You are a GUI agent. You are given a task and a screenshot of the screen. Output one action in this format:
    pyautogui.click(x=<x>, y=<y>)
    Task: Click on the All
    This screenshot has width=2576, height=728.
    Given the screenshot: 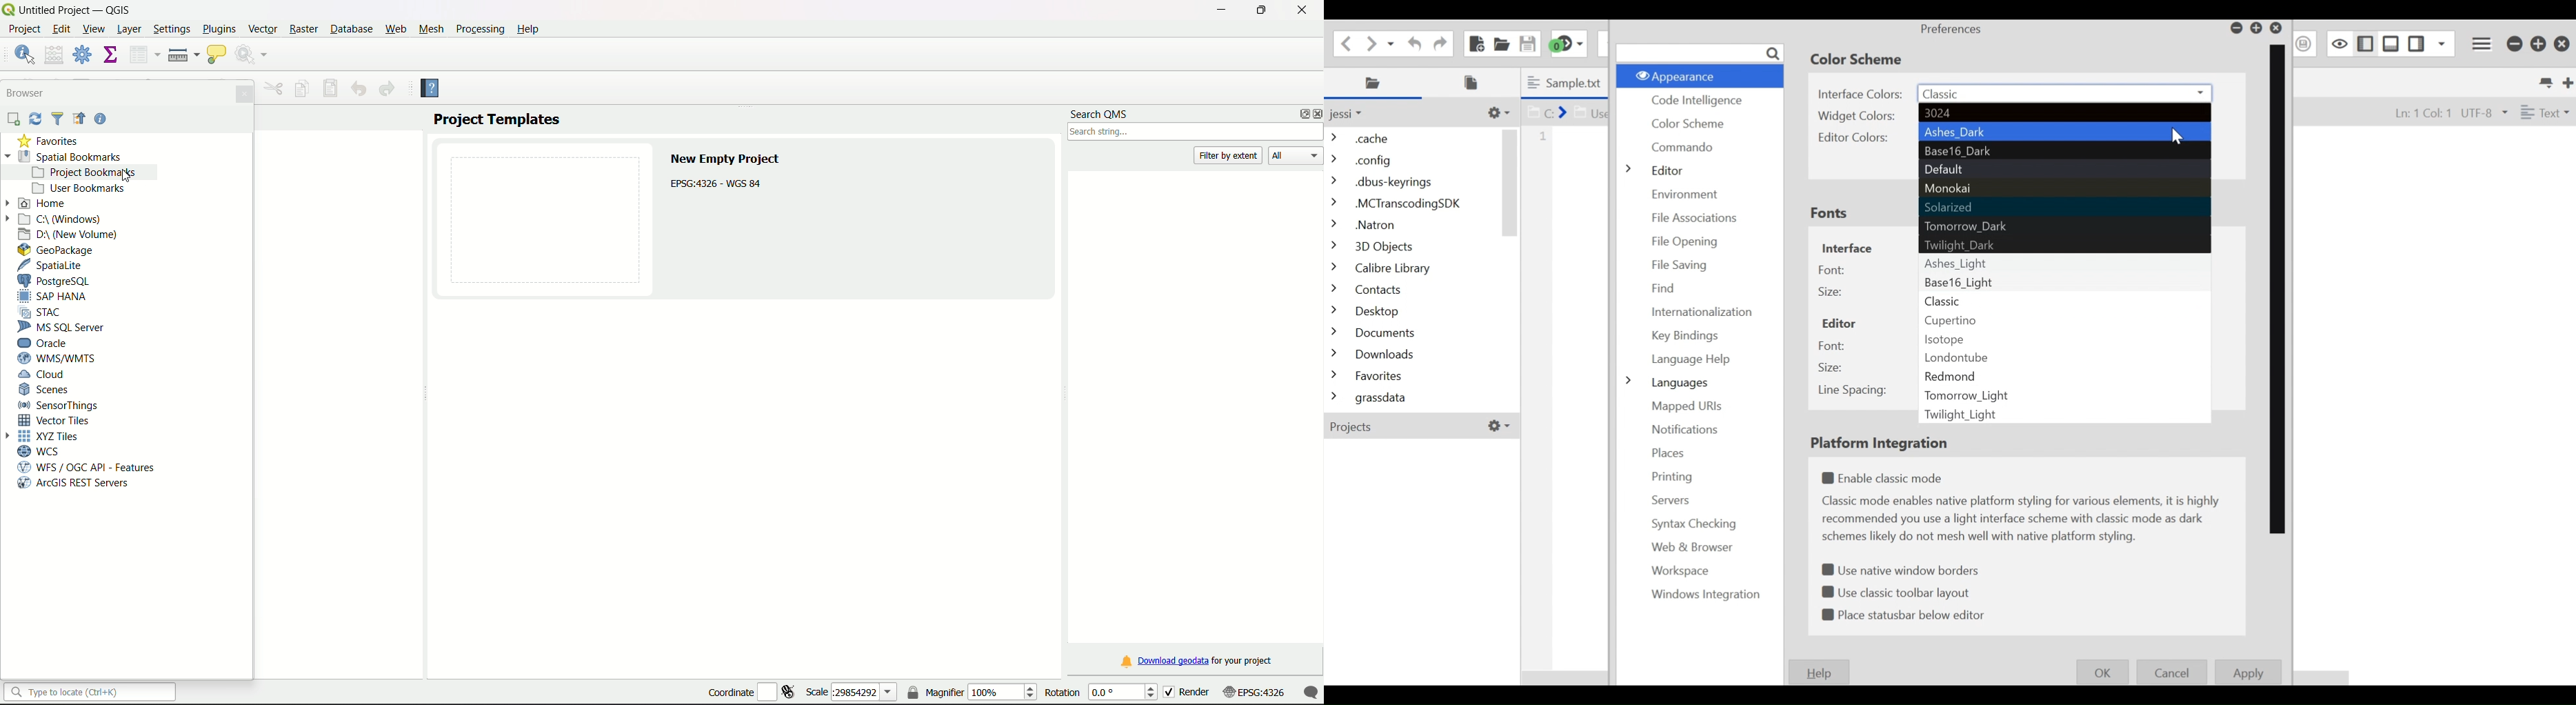 What is the action you would take?
    pyautogui.click(x=1296, y=155)
    